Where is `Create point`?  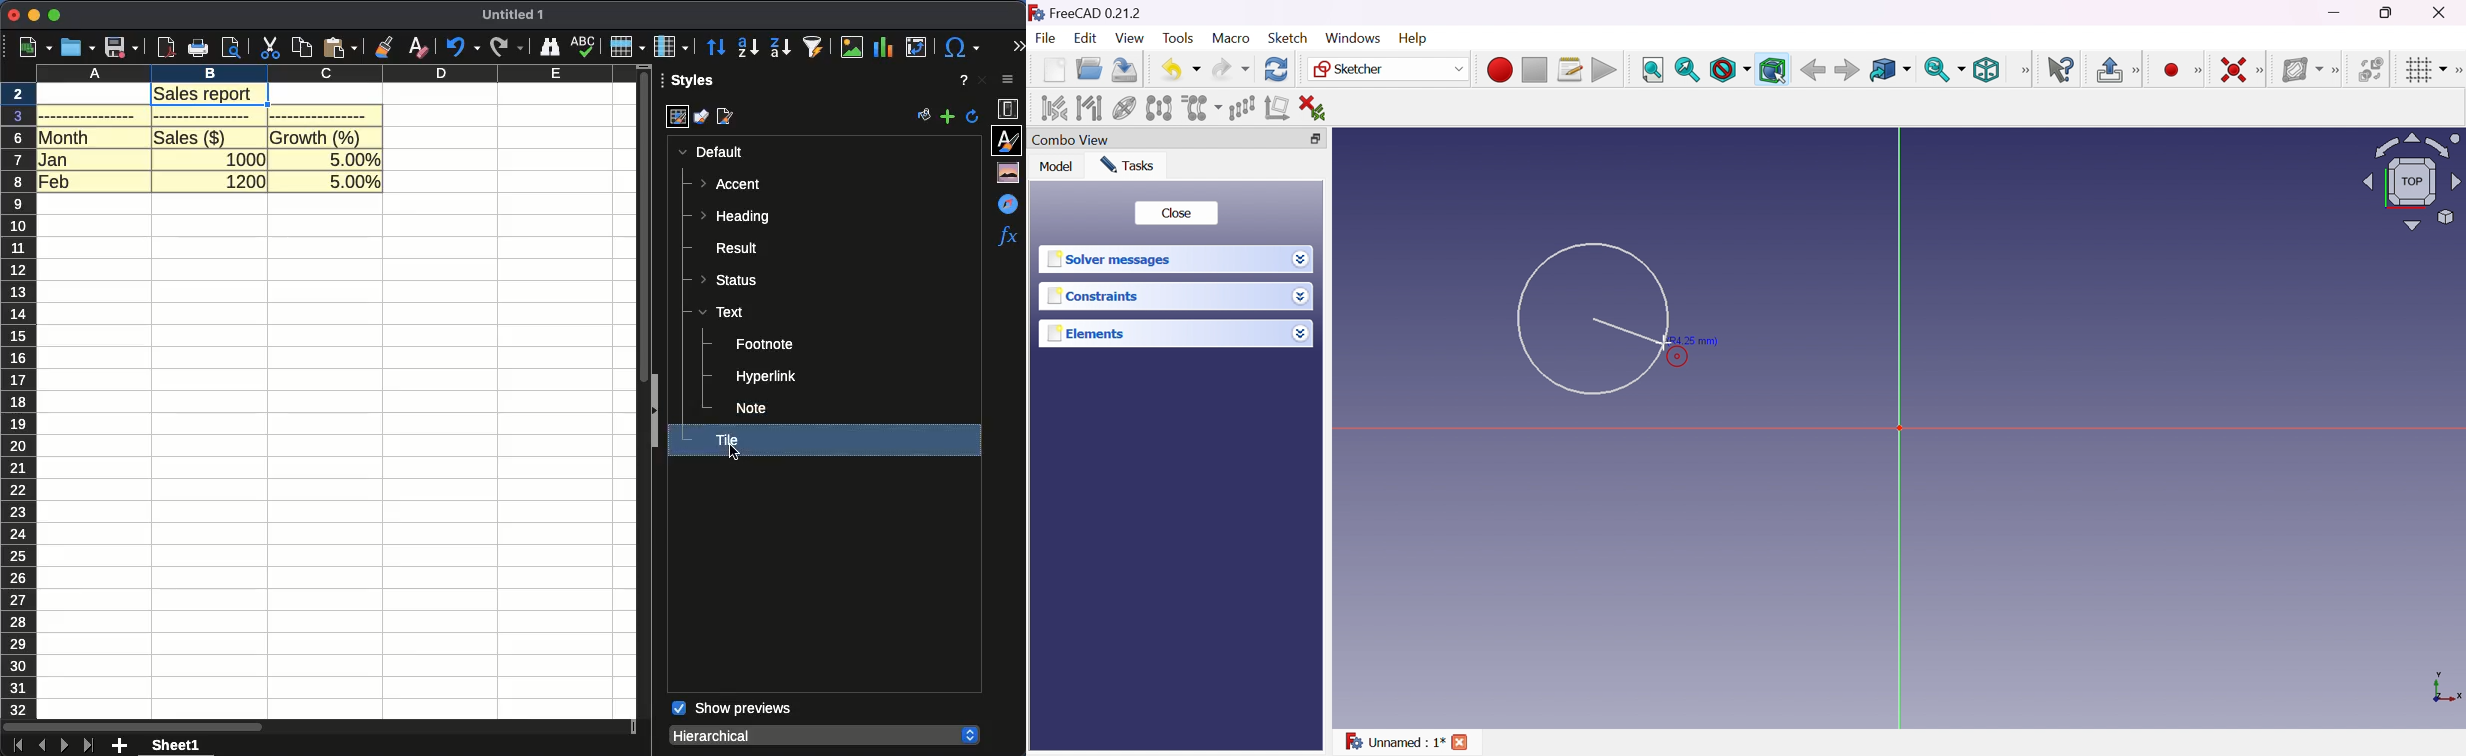 Create point is located at coordinates (2174, 69).